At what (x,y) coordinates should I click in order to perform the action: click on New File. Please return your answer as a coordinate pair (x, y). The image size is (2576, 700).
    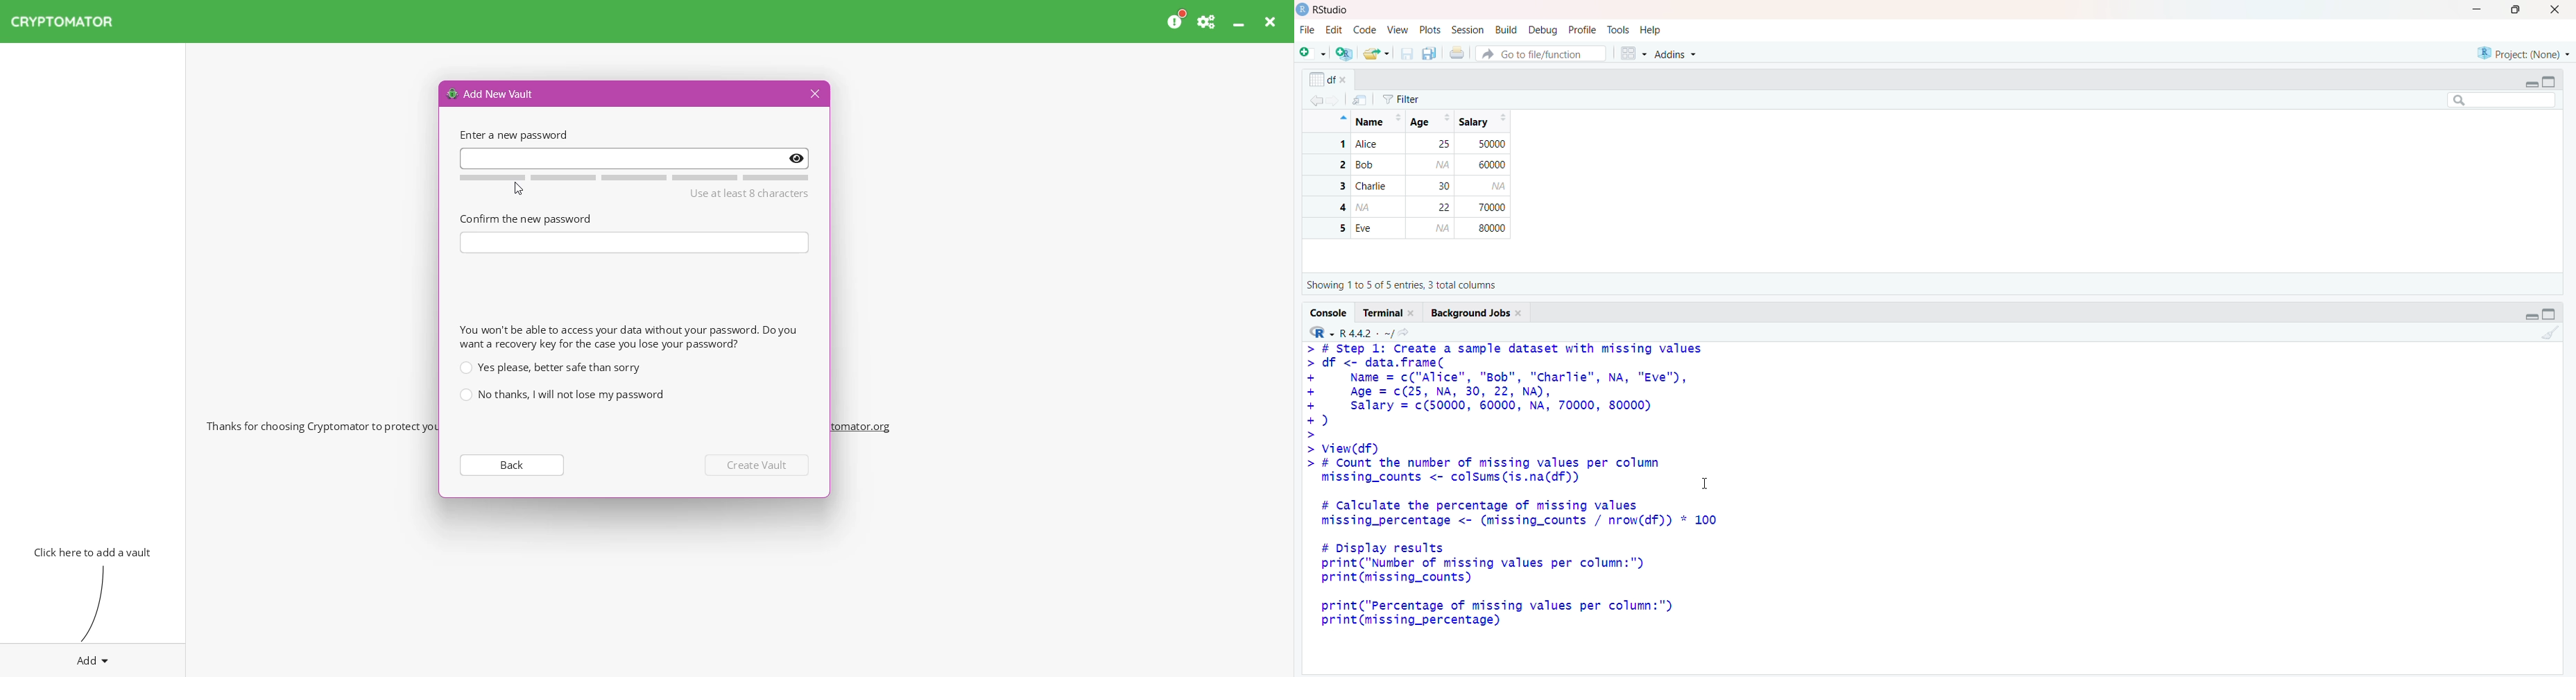
    Looking at the image, I should click on (1312, 53).